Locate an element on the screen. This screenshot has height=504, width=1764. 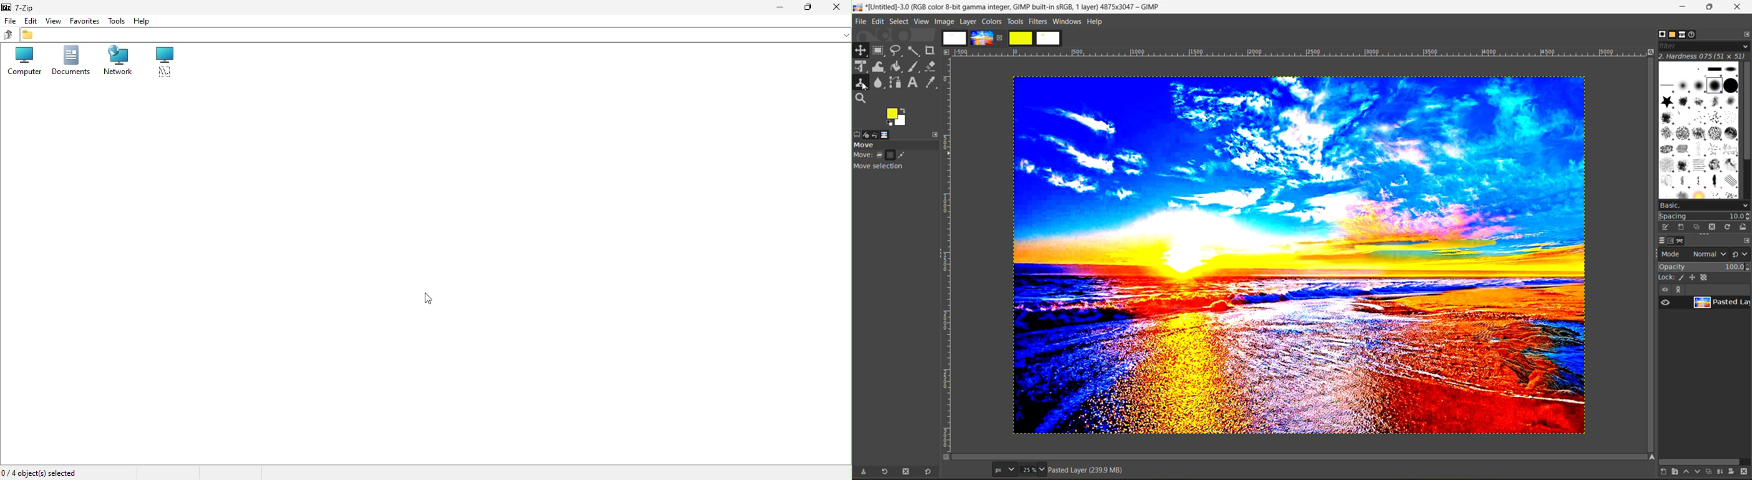
windows is located at coordinates (1068, 22).